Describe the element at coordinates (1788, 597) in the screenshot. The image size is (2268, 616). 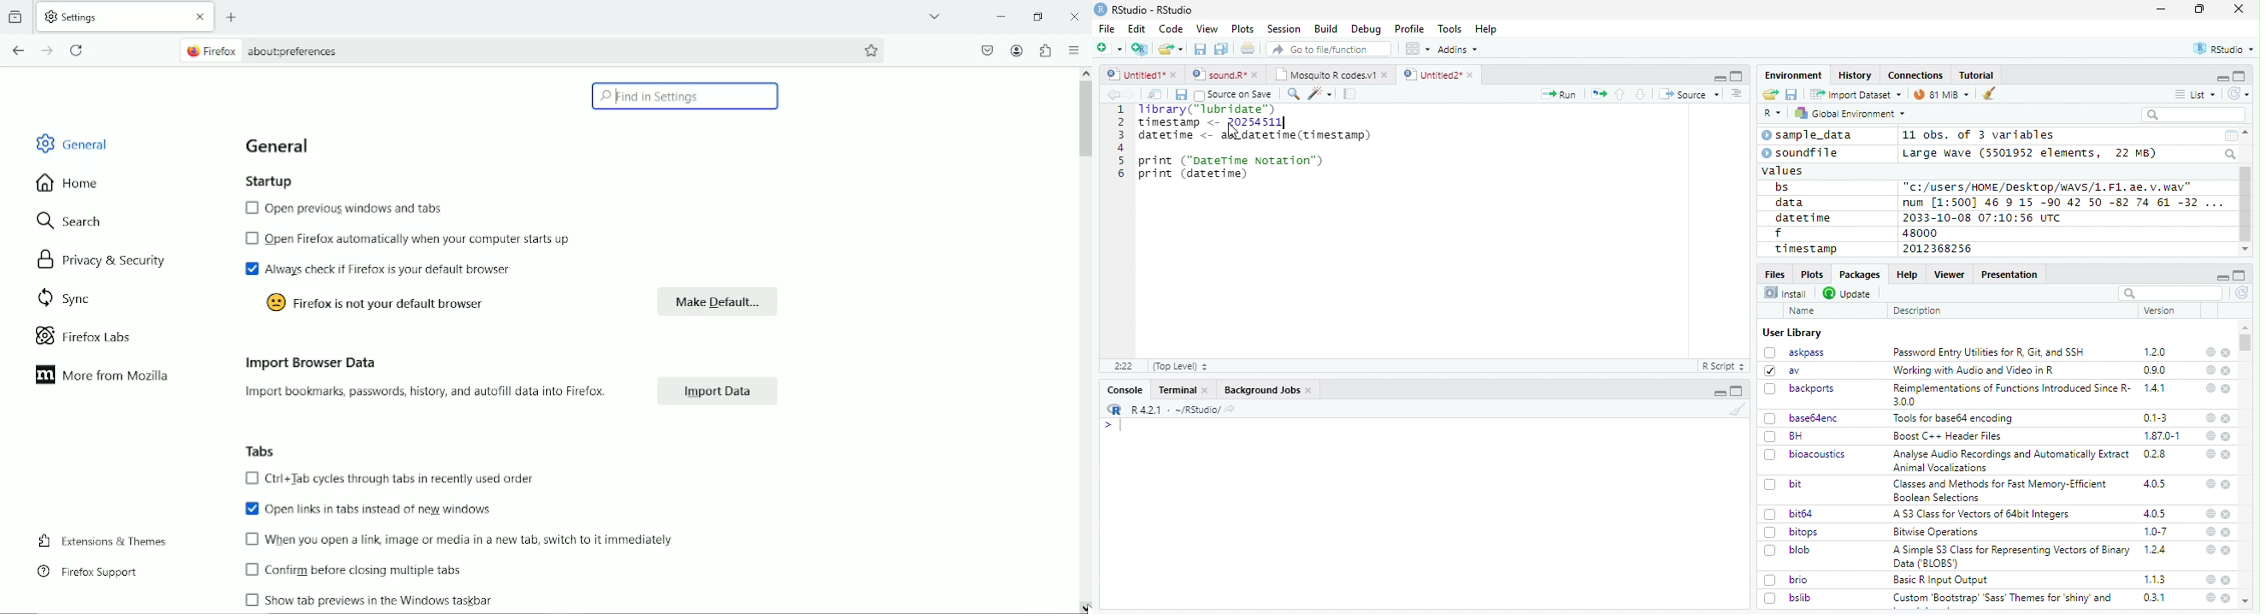
I see `bslib` at that location.